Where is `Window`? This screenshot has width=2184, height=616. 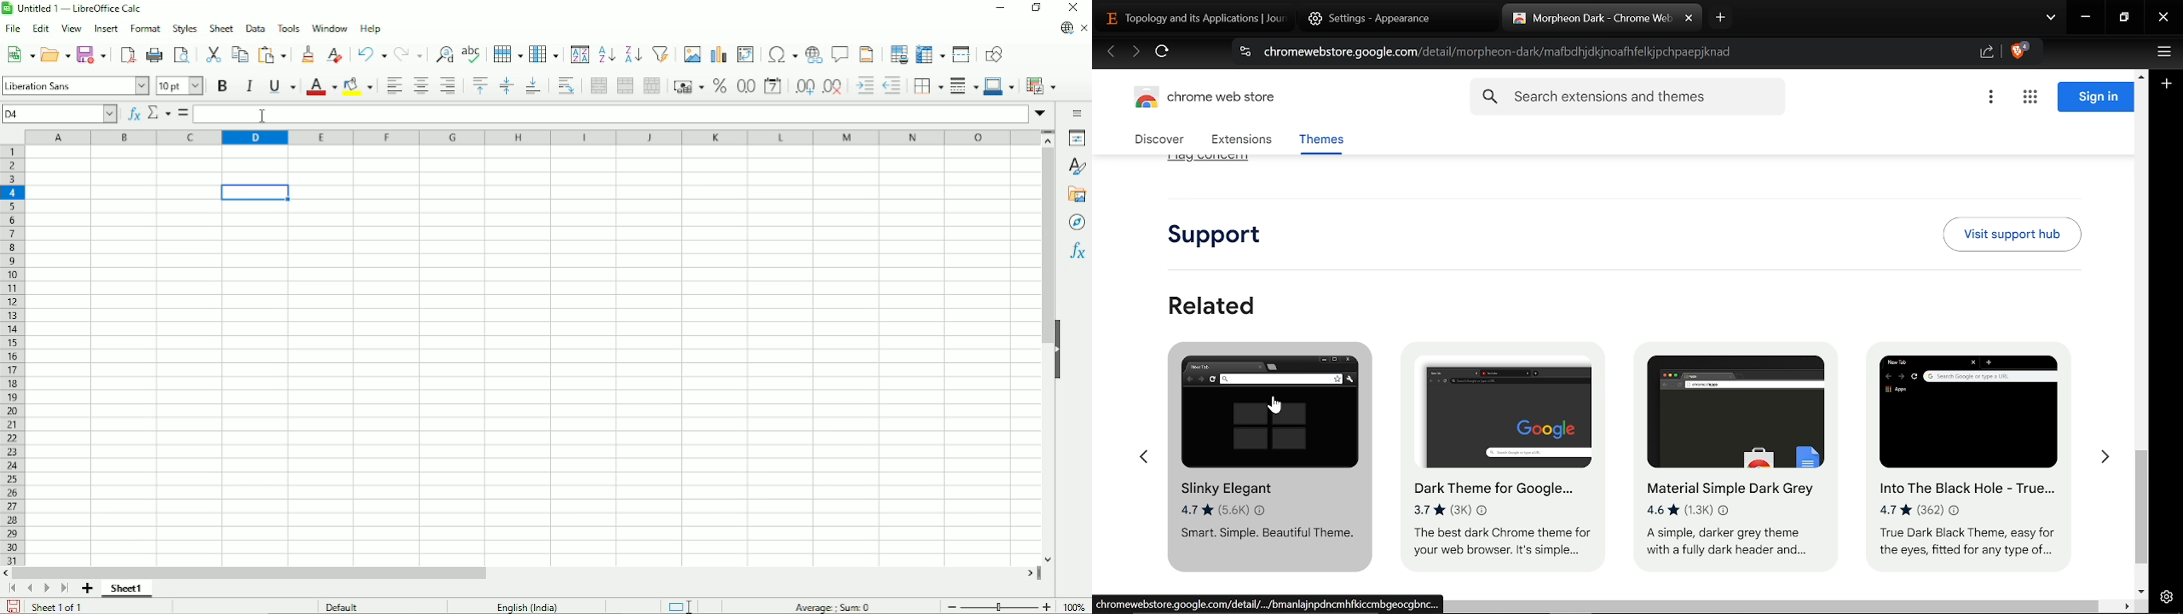 Window is located at coordinates (330, 28).